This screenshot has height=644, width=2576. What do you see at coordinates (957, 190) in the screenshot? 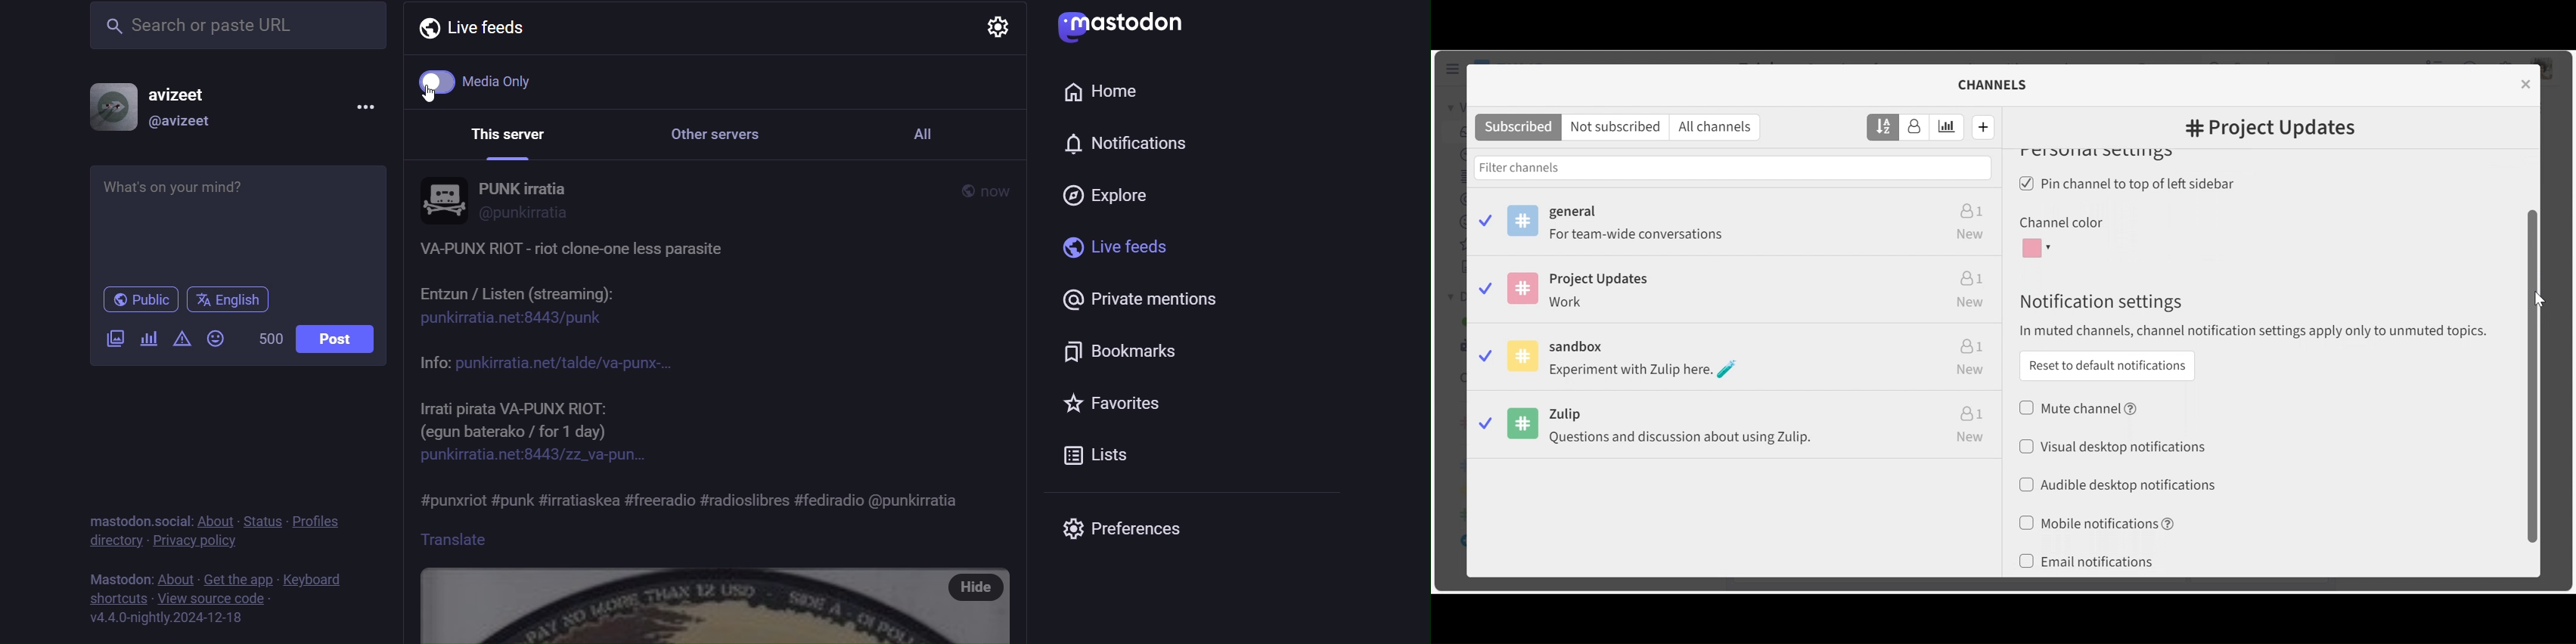
I see `public` at bounding box center [957, 190].